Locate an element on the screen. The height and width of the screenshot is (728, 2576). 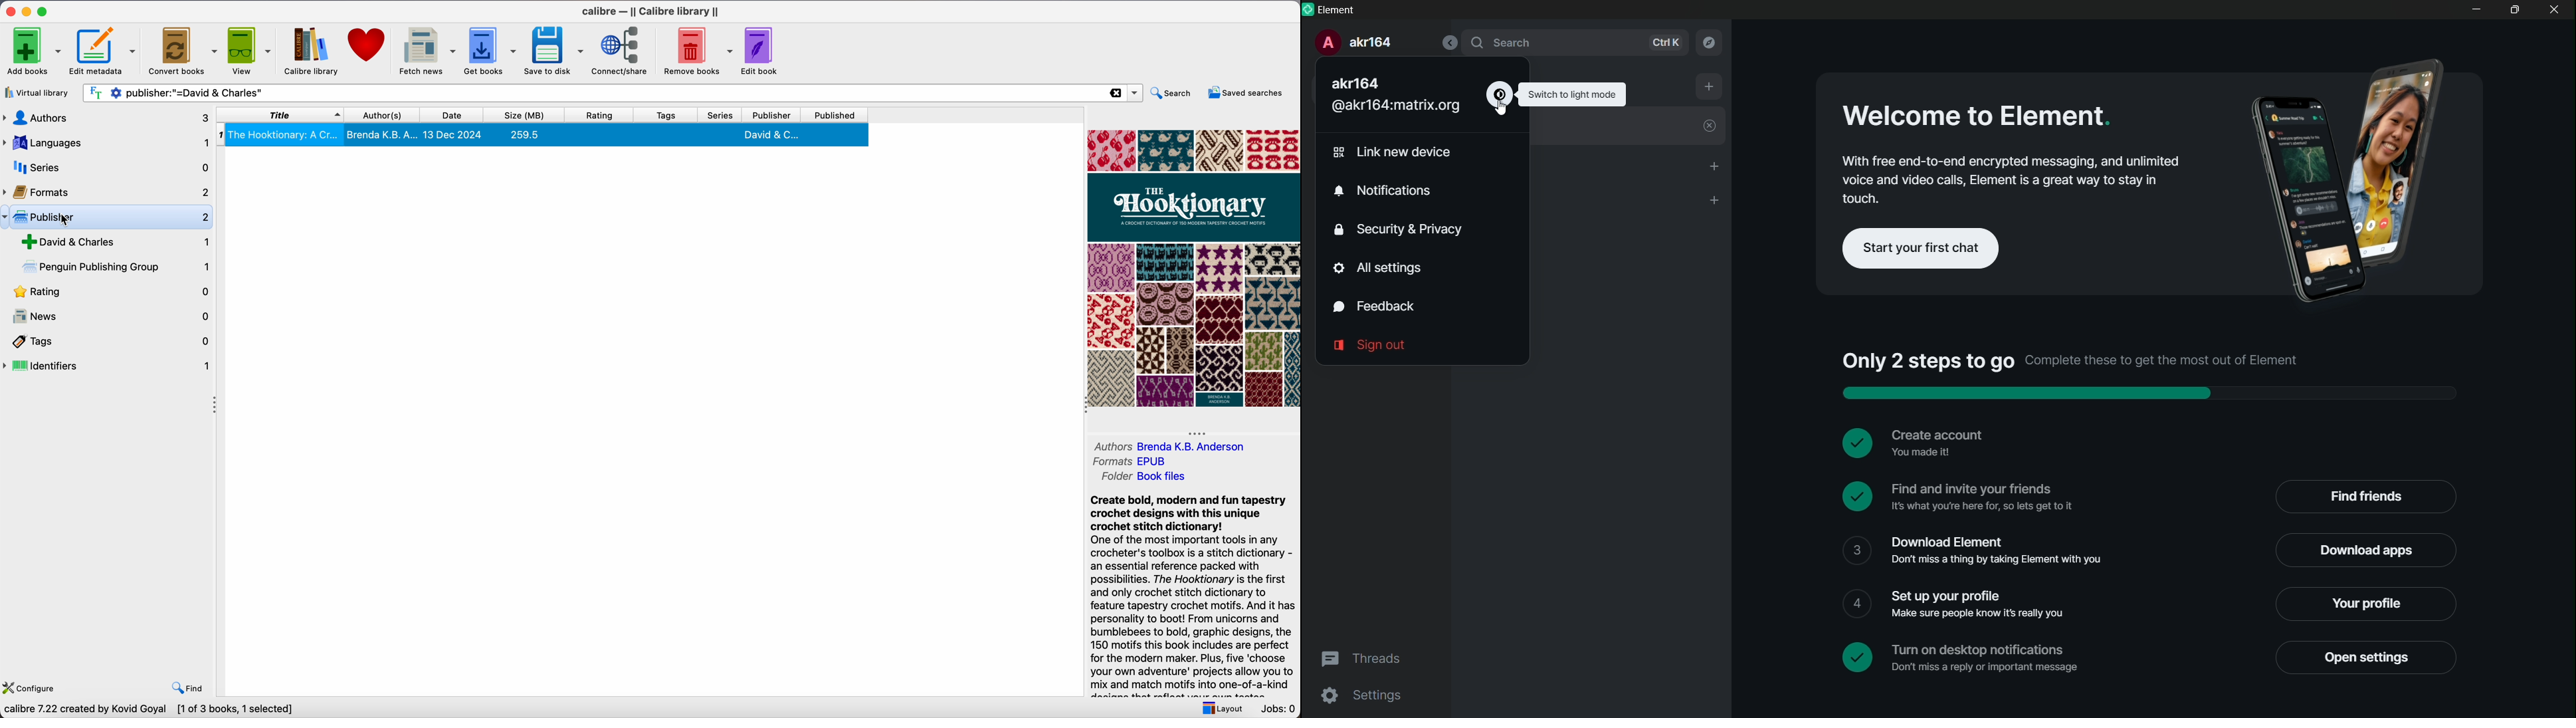
turn on desktop notifications don't miss a reply or important message is located at coordinates (1989, 657).